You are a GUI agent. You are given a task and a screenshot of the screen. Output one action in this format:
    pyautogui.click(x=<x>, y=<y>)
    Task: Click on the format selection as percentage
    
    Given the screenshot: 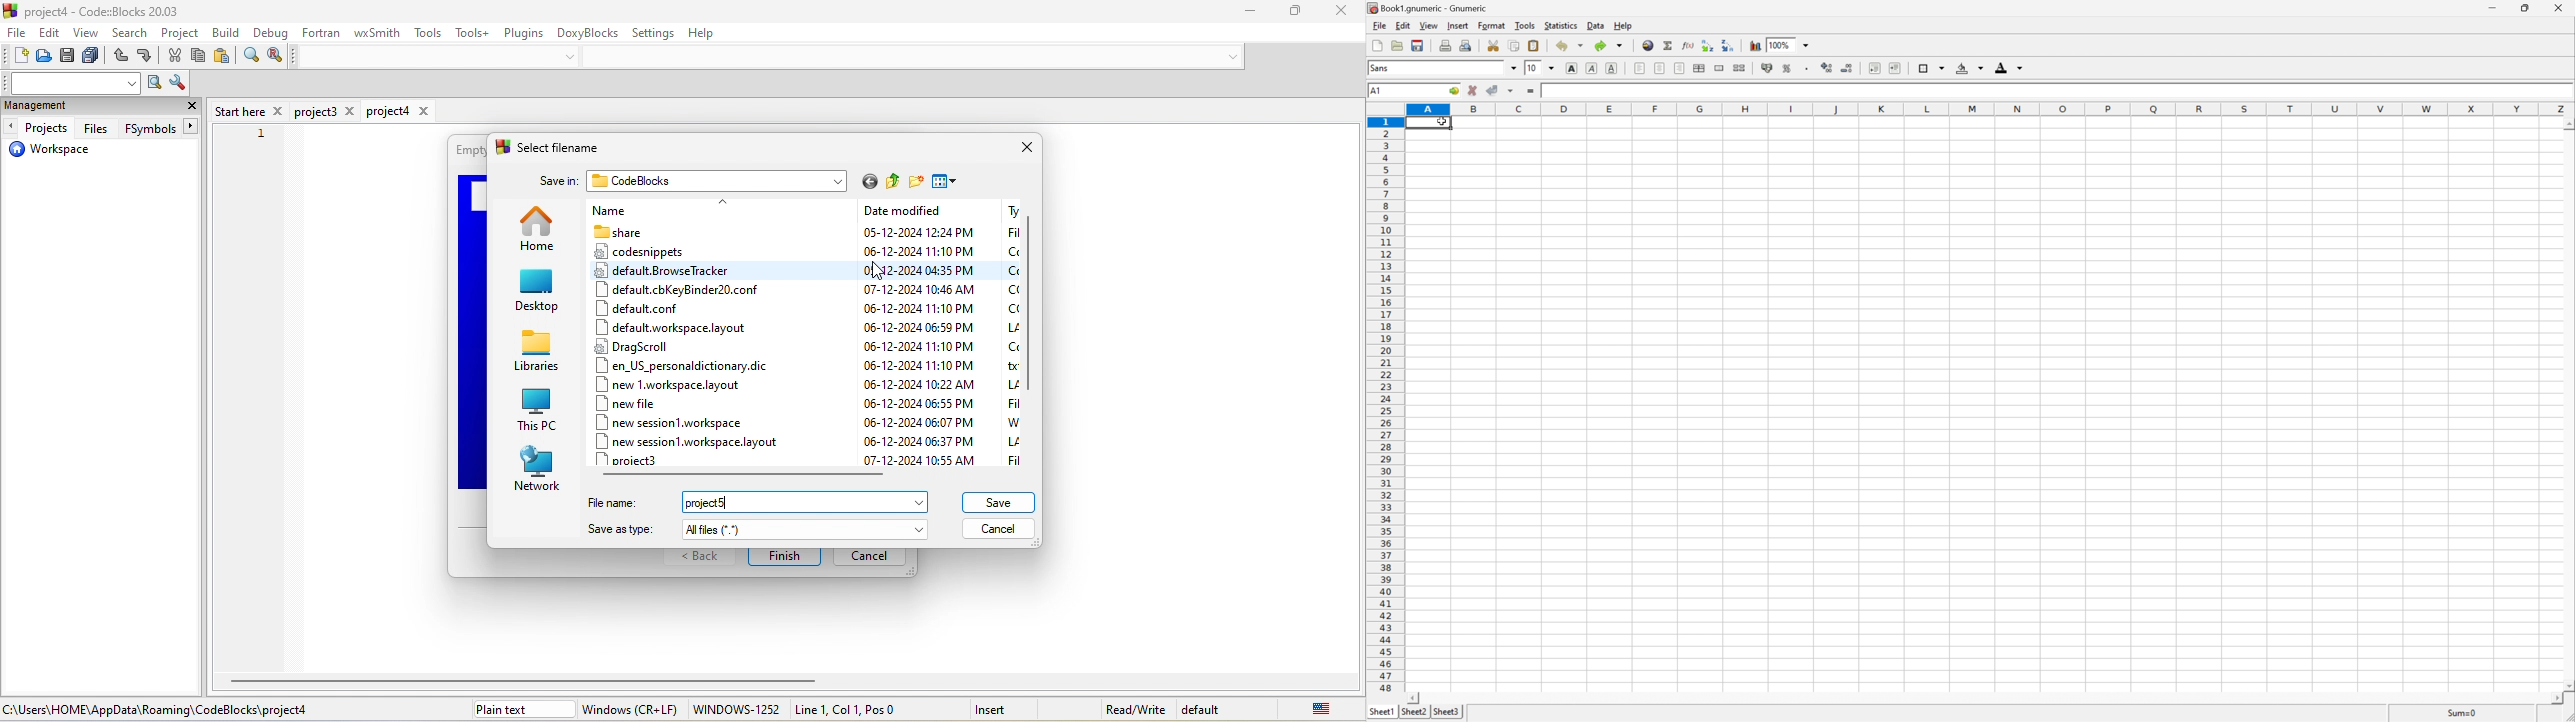 What is the action you would take?
    pyautogui.click(x=1788, y=68)
    